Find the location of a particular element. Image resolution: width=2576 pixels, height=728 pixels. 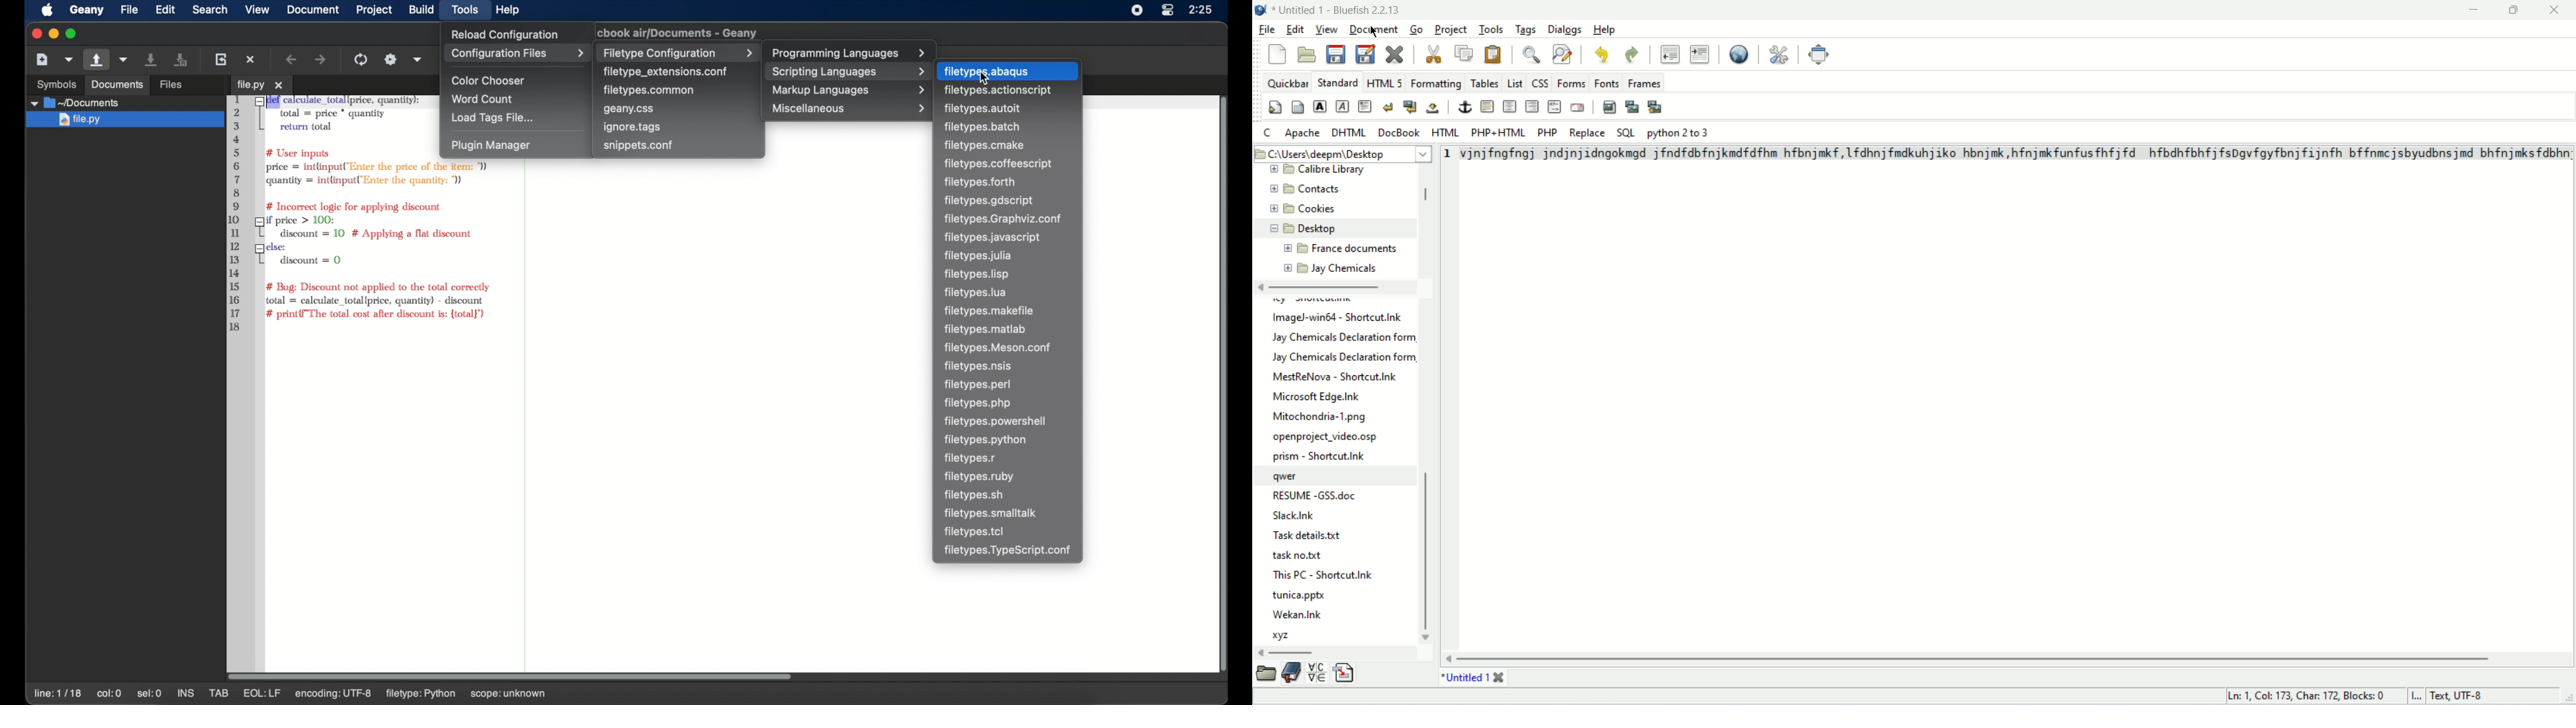

go is located at coordinates (1416, 29).